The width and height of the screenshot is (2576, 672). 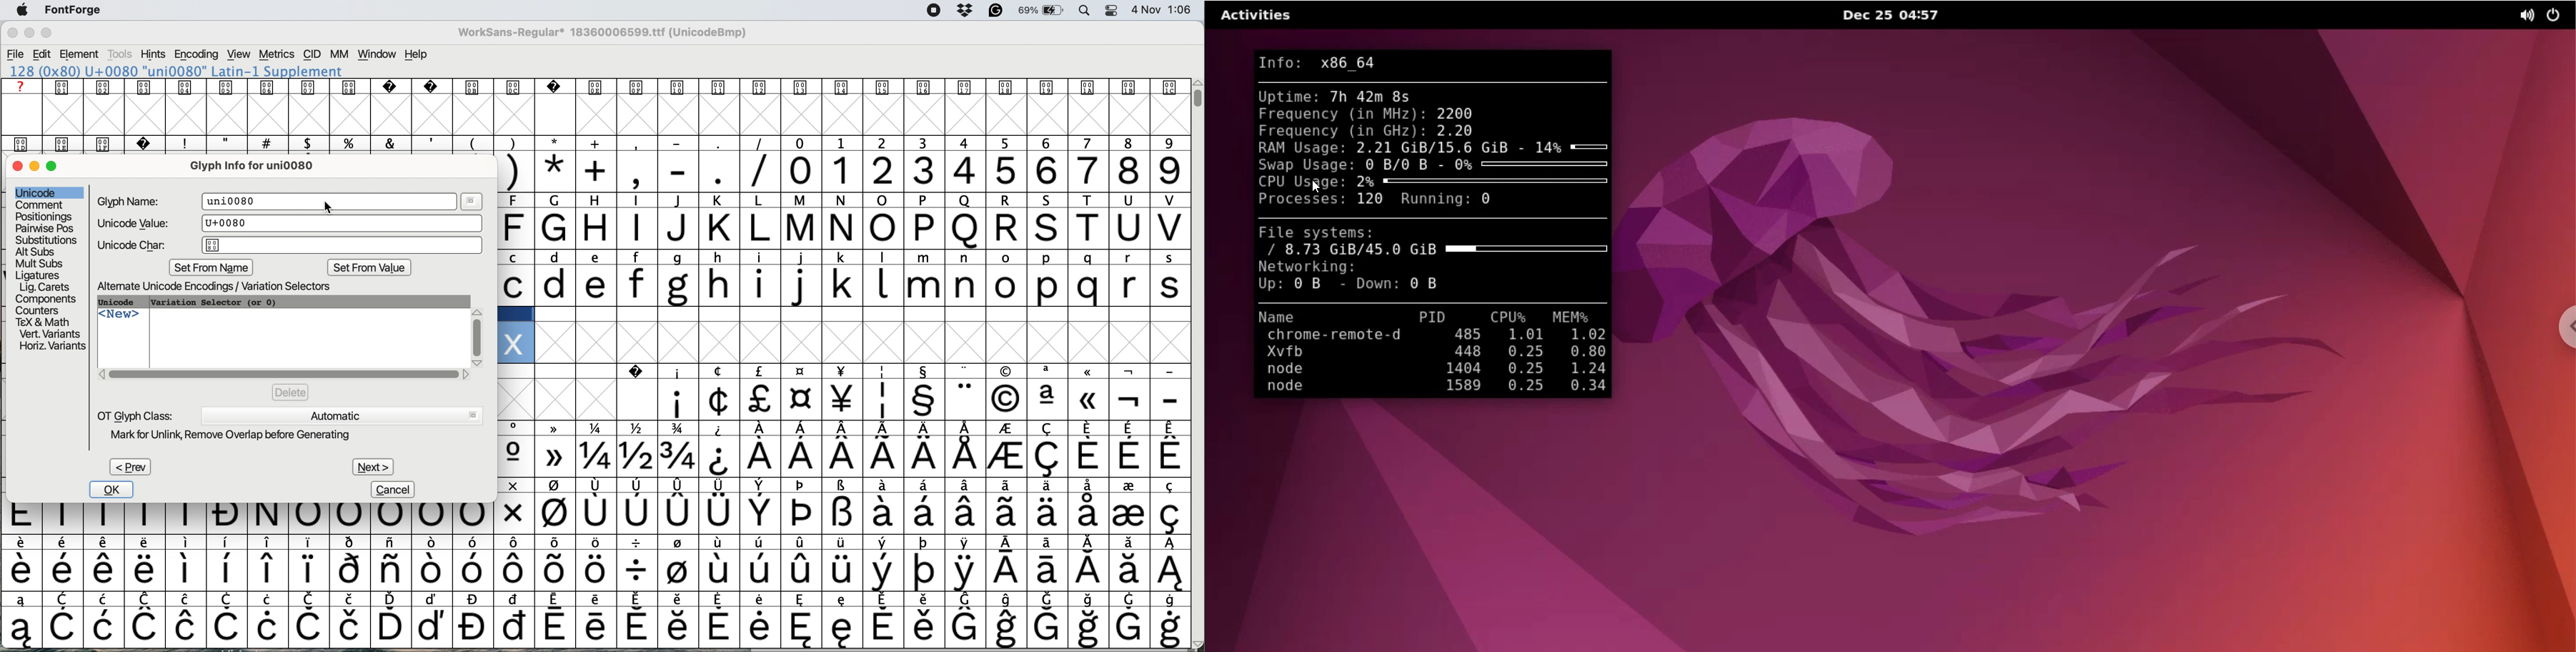 I want to click on glyph info, so click(x=260, y=166).